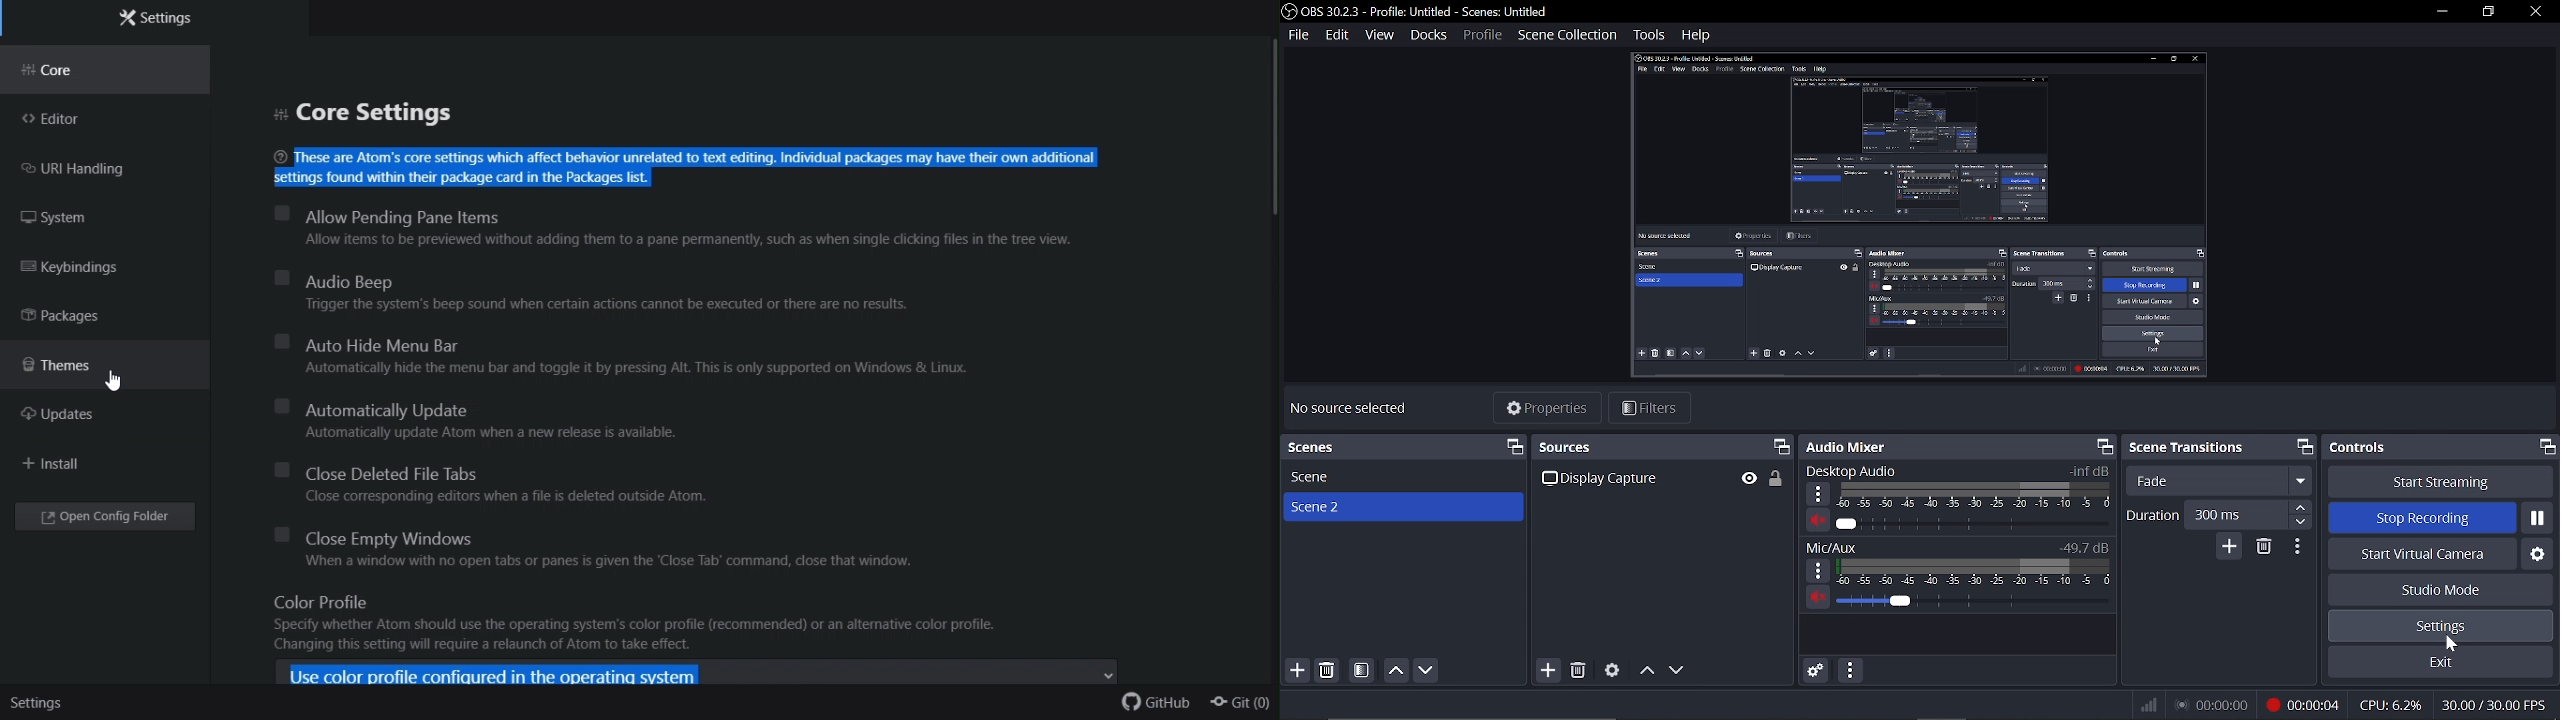  What do you see at coordinates (1649, 410) in the screenshot?
I see `filters` at bounding box center [1649, 410].